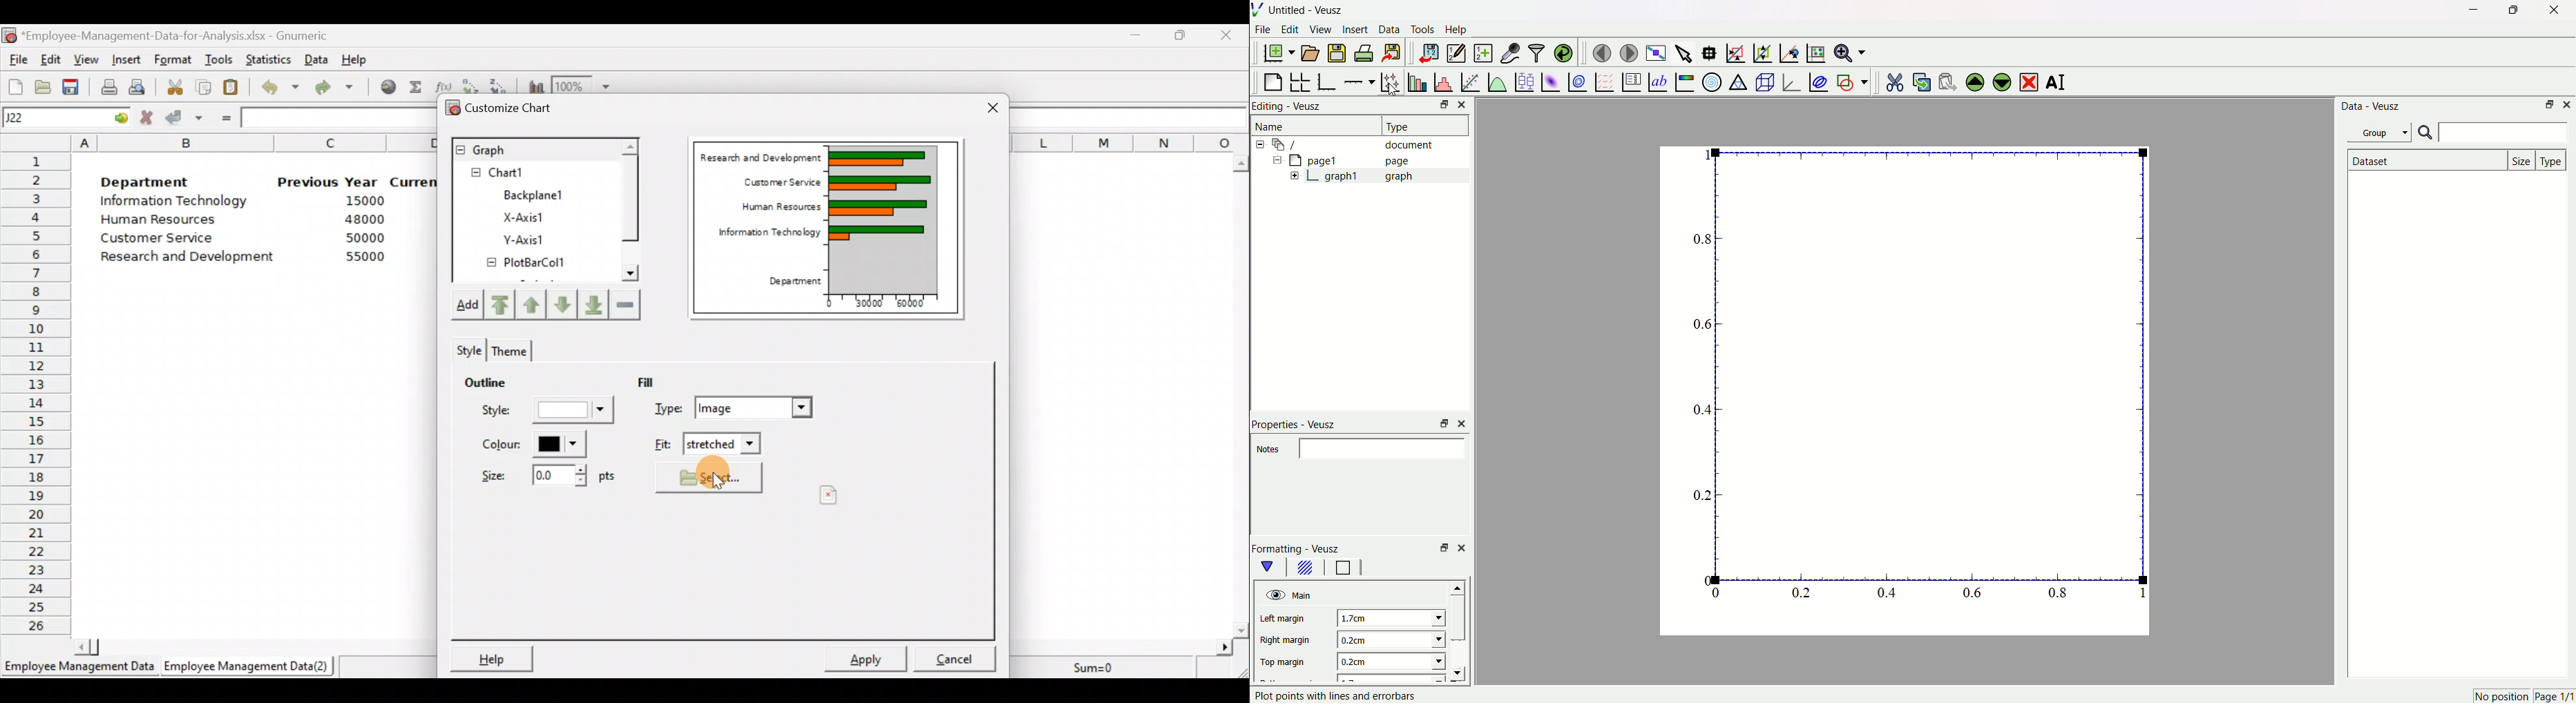 The image size is (2576, 728). I want to click on rename the widgets, so click(2058, 83).